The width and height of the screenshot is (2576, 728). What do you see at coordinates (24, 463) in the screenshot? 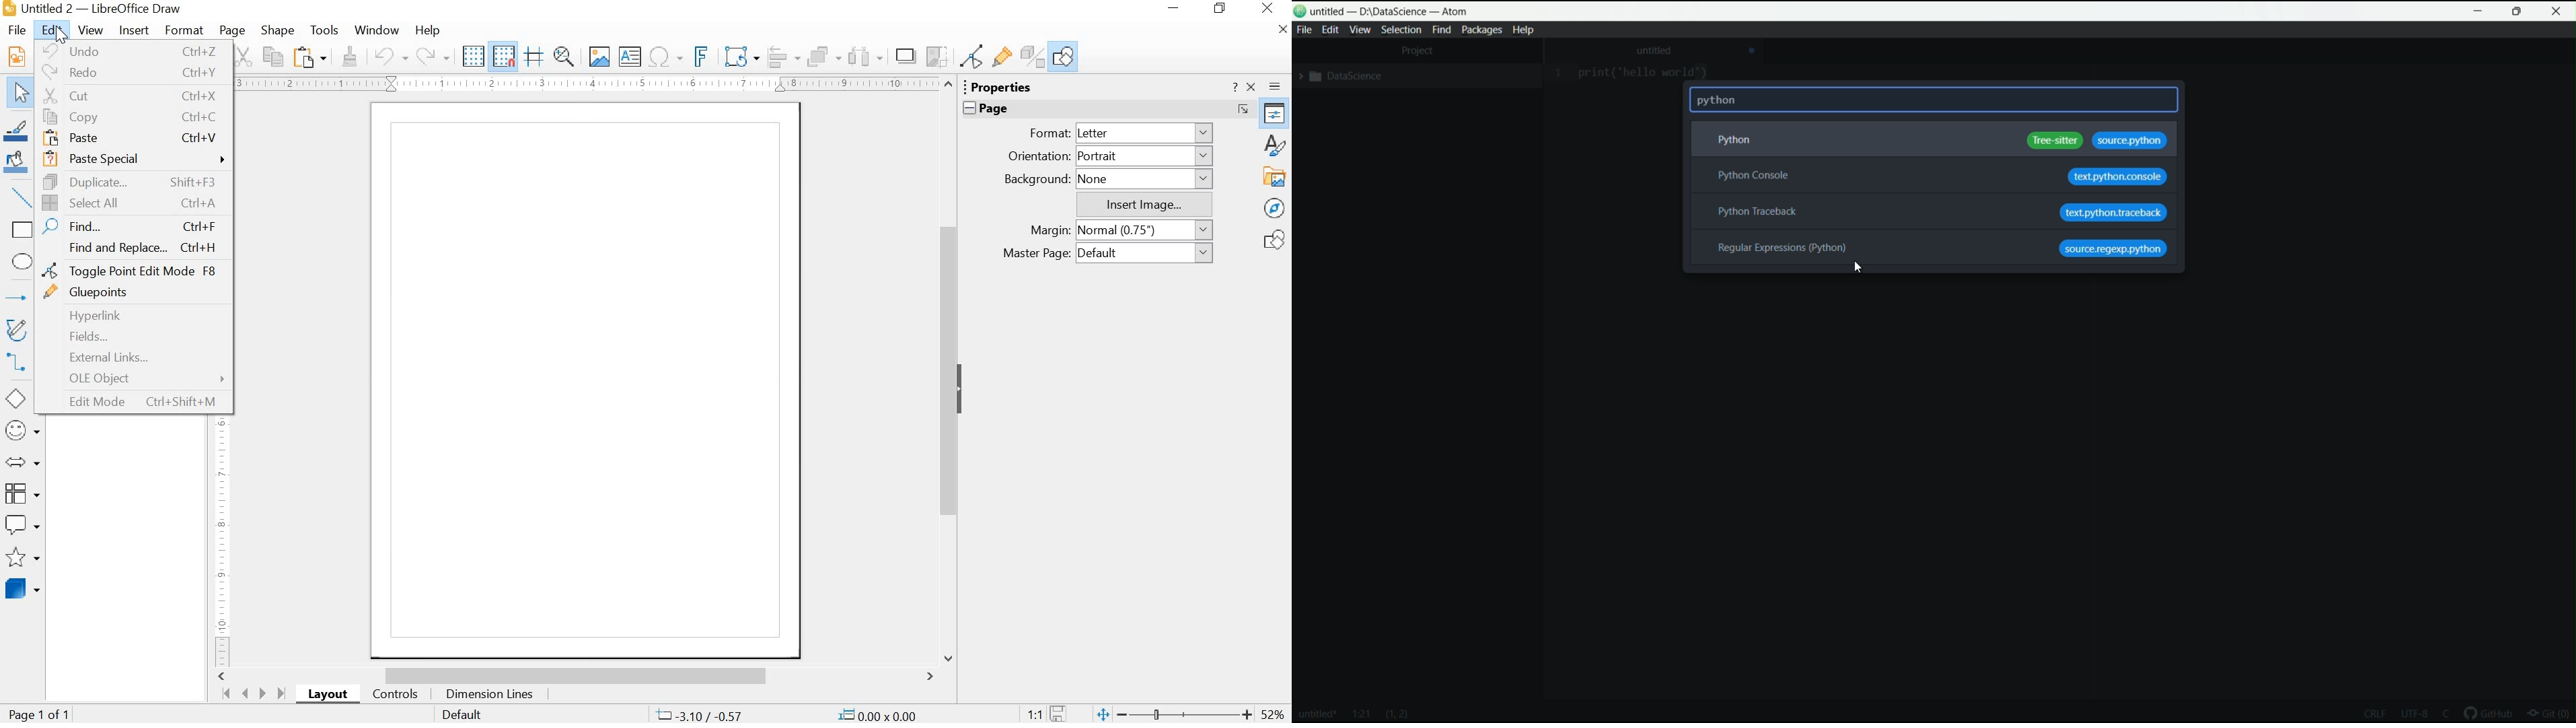
I see `Block Arrows (double click for multi-selection)` at bounding box center [24, 463].